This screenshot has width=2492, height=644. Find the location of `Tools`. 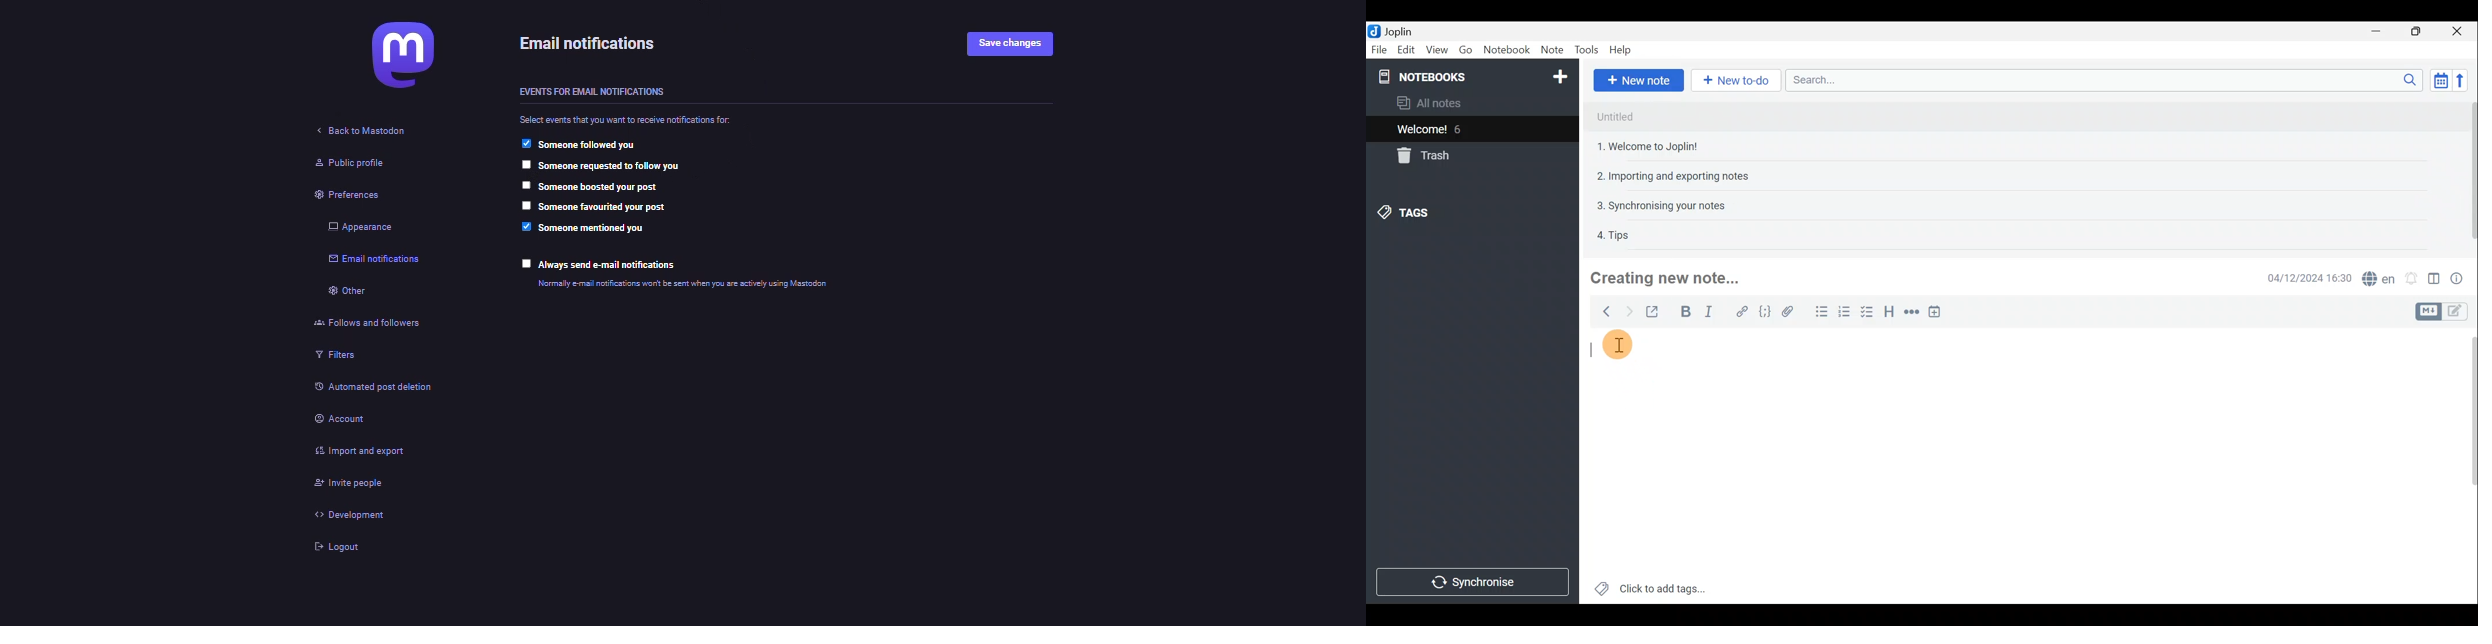

Tools is located at coordinates (1583, 48).